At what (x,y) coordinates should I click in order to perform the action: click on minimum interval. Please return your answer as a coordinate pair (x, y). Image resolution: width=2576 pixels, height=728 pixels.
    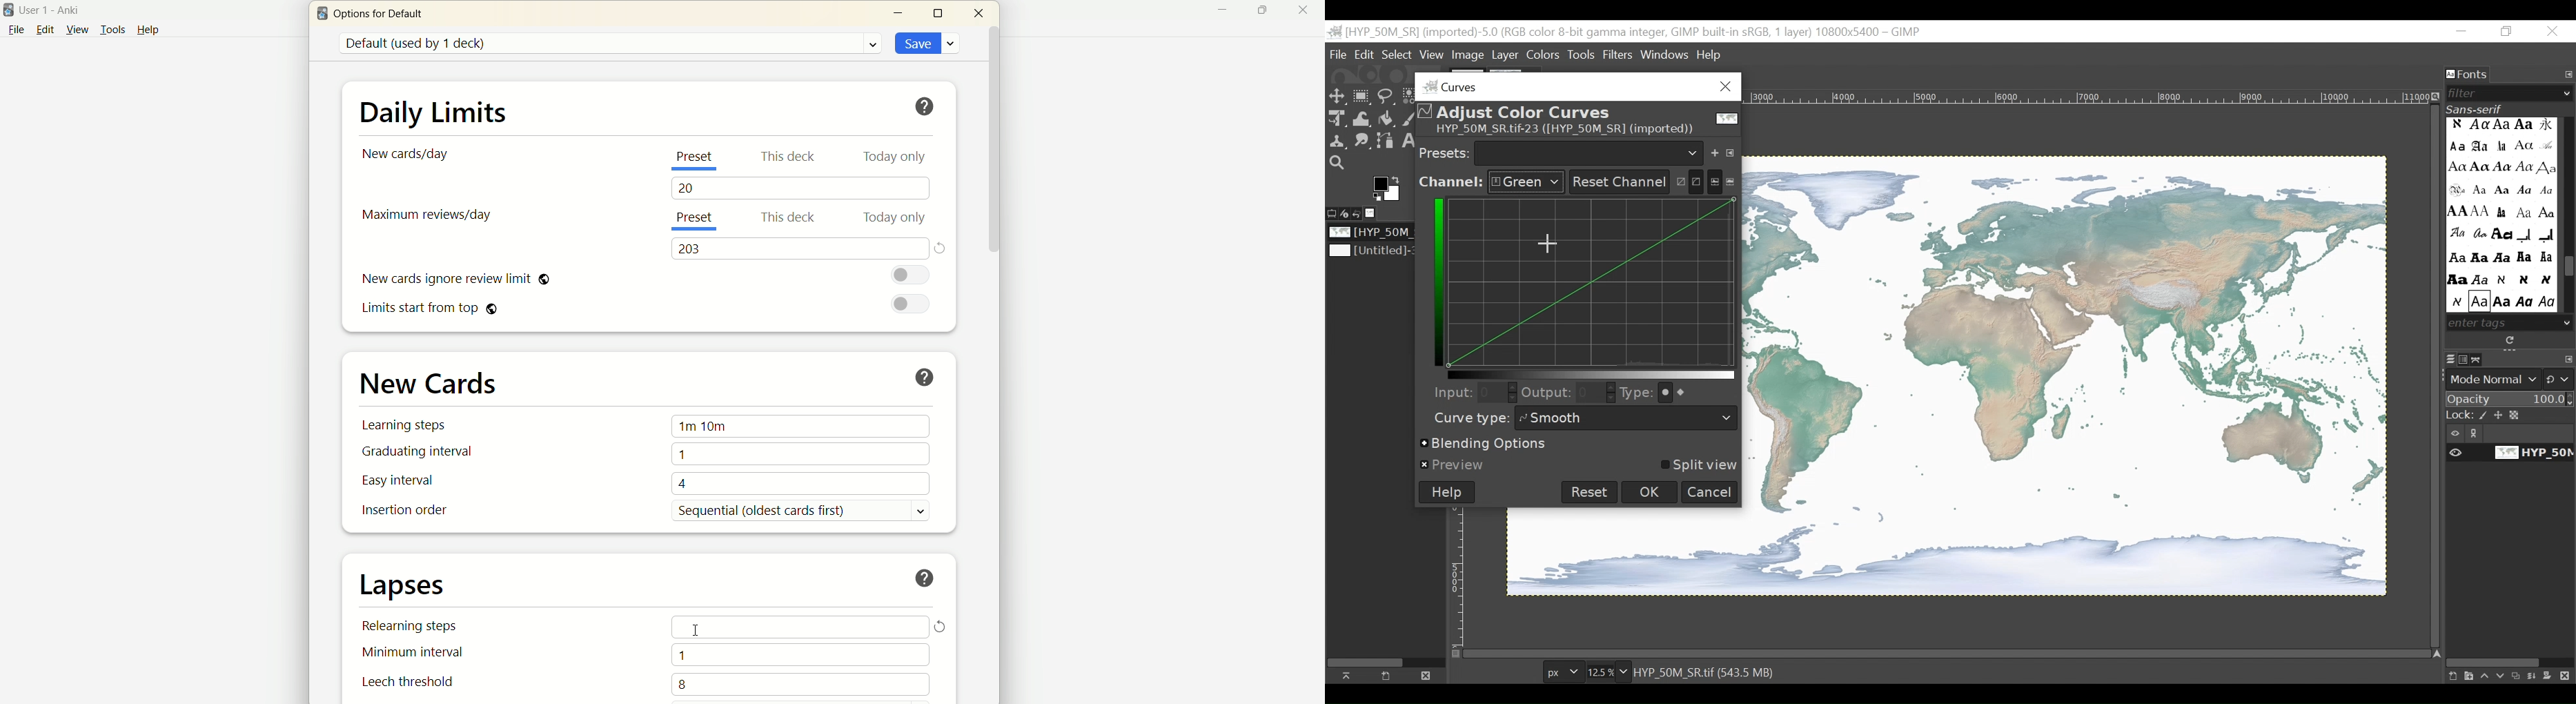
    Looking at the image, I should click on (417, 656).